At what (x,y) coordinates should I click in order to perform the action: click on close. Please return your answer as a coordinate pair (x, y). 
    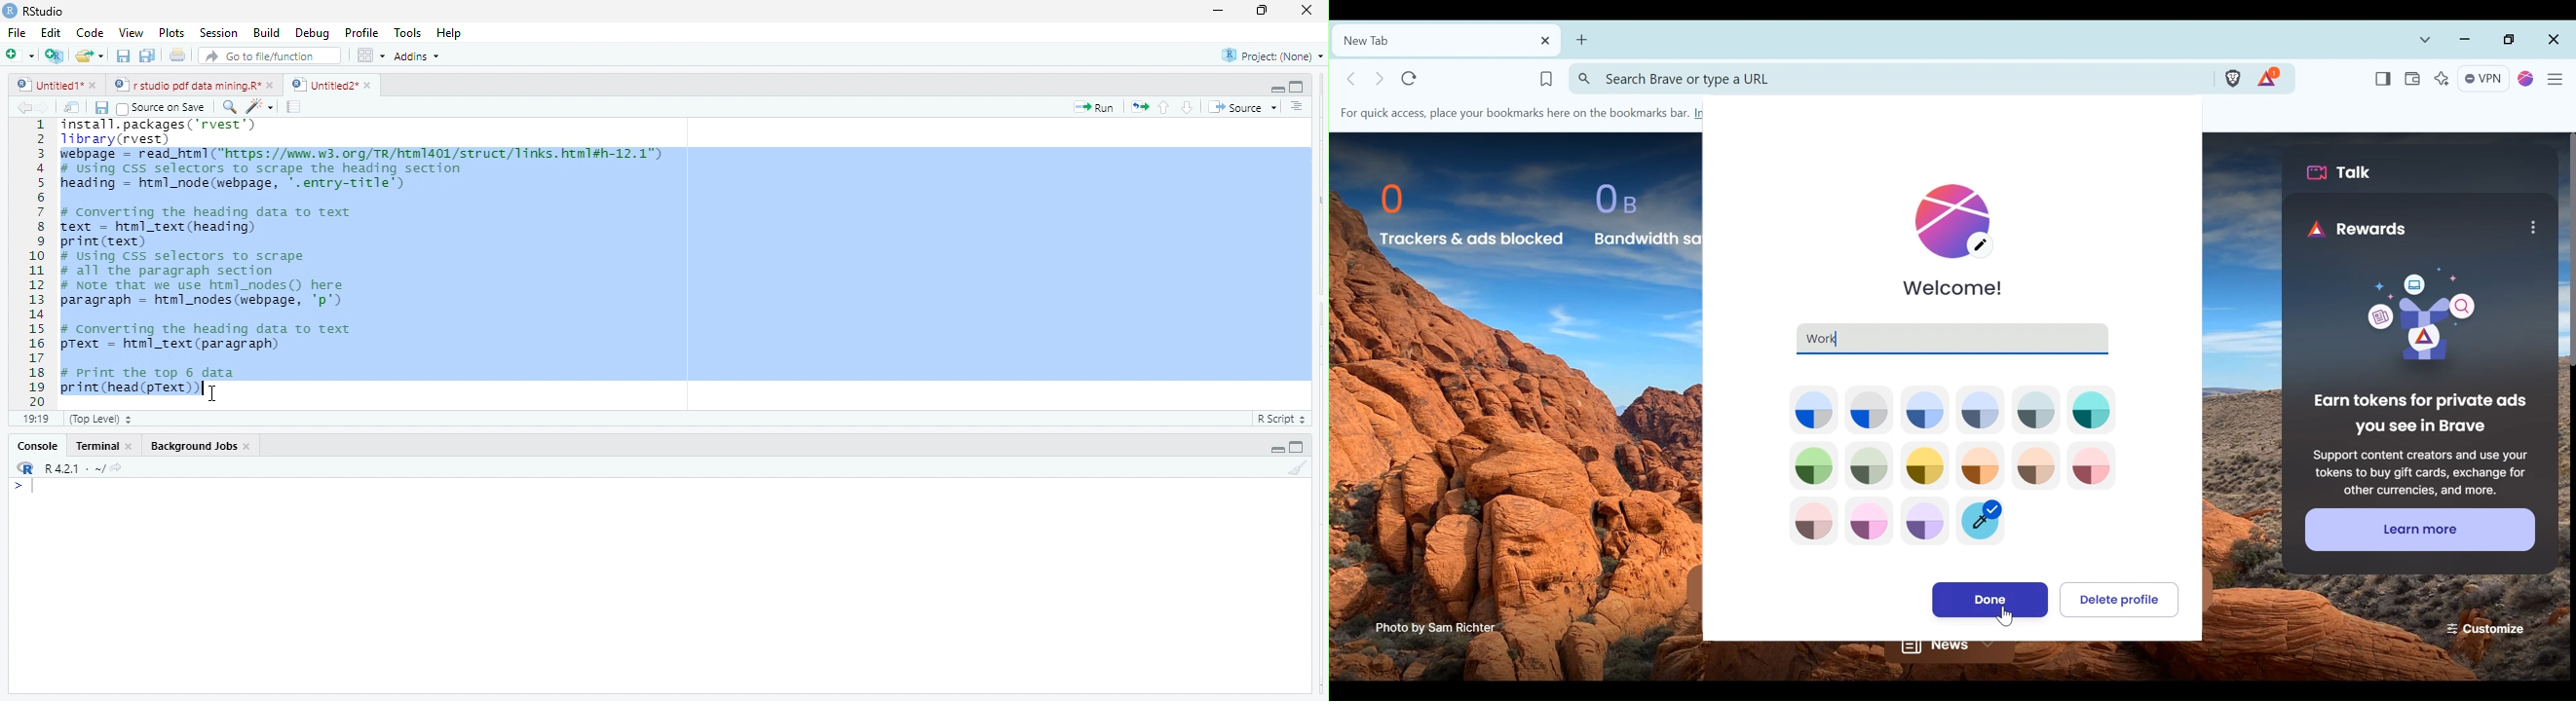
    Looking at the image, I should click on (133, 448).